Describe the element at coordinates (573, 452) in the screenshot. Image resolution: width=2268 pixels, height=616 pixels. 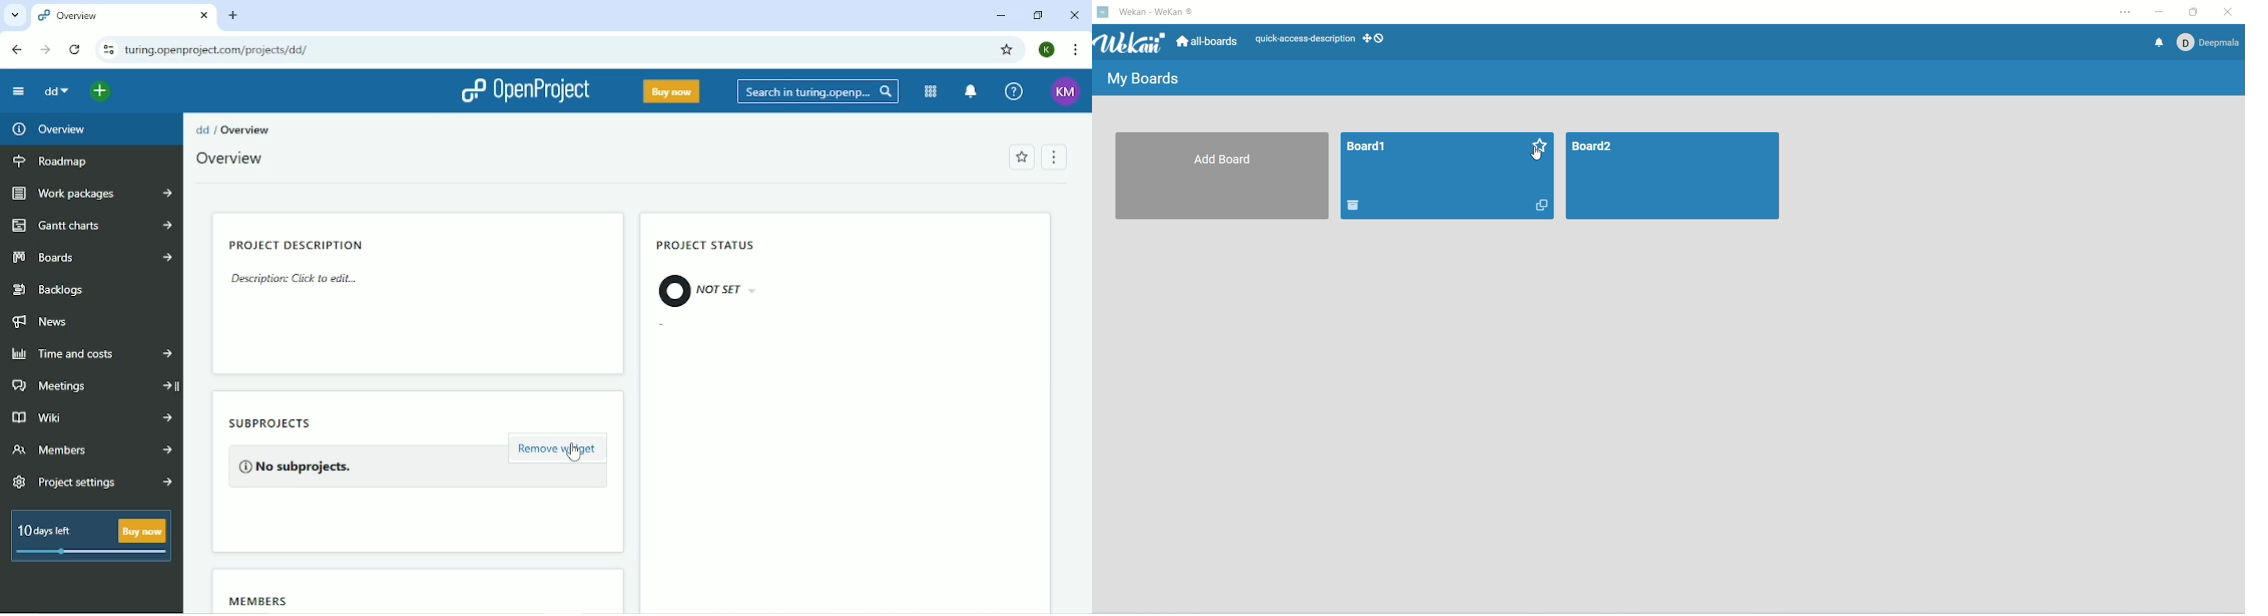
I see `Cursor` at that location.